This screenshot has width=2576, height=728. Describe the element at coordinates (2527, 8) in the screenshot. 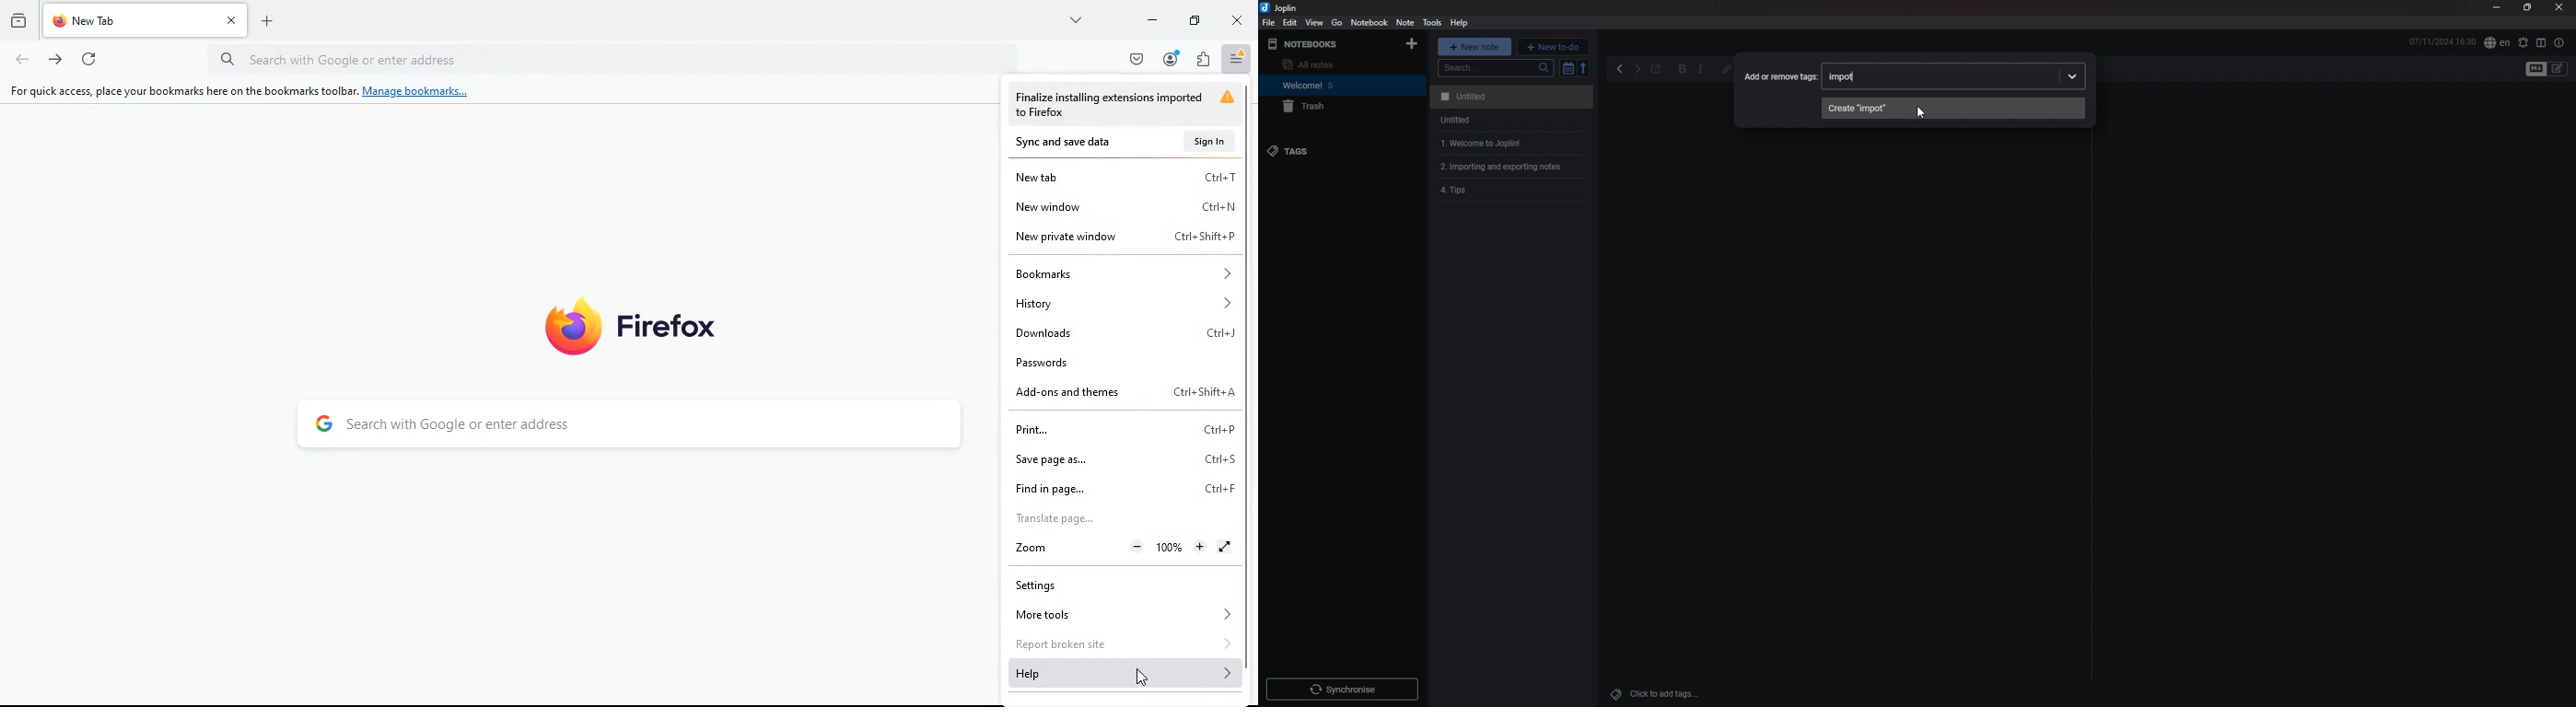

I see `resize` at that location.